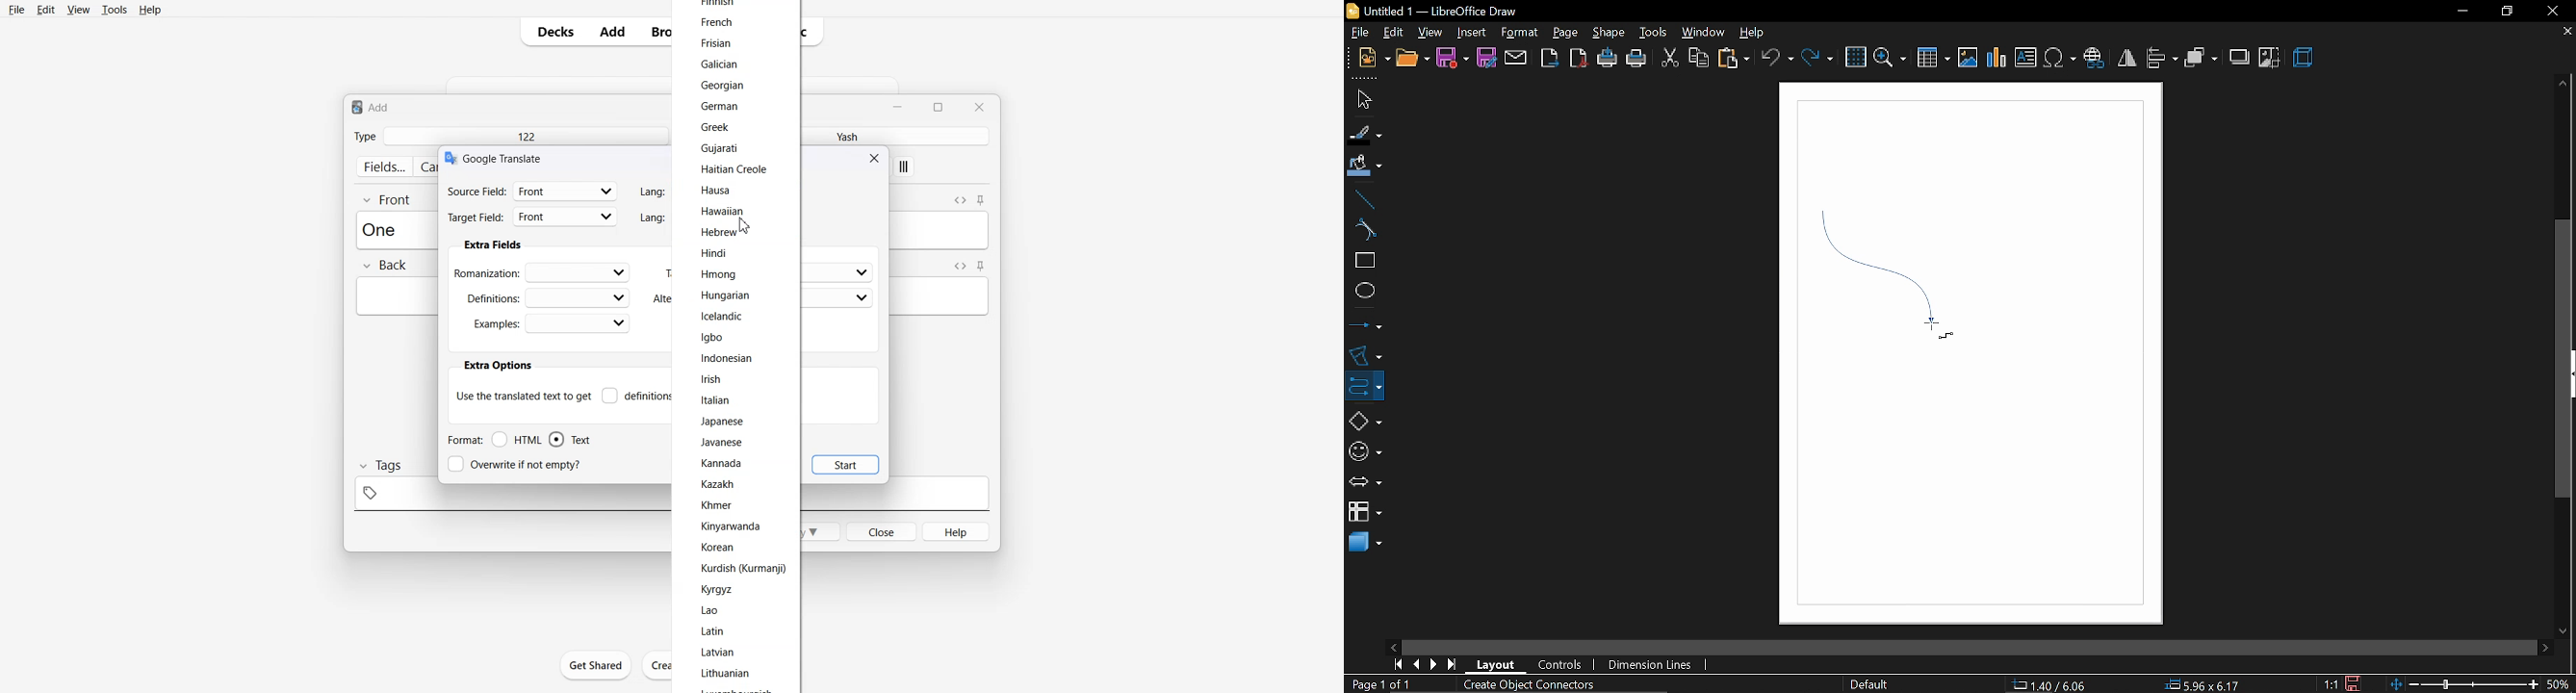  I want to click on Text, so click(371, 106).